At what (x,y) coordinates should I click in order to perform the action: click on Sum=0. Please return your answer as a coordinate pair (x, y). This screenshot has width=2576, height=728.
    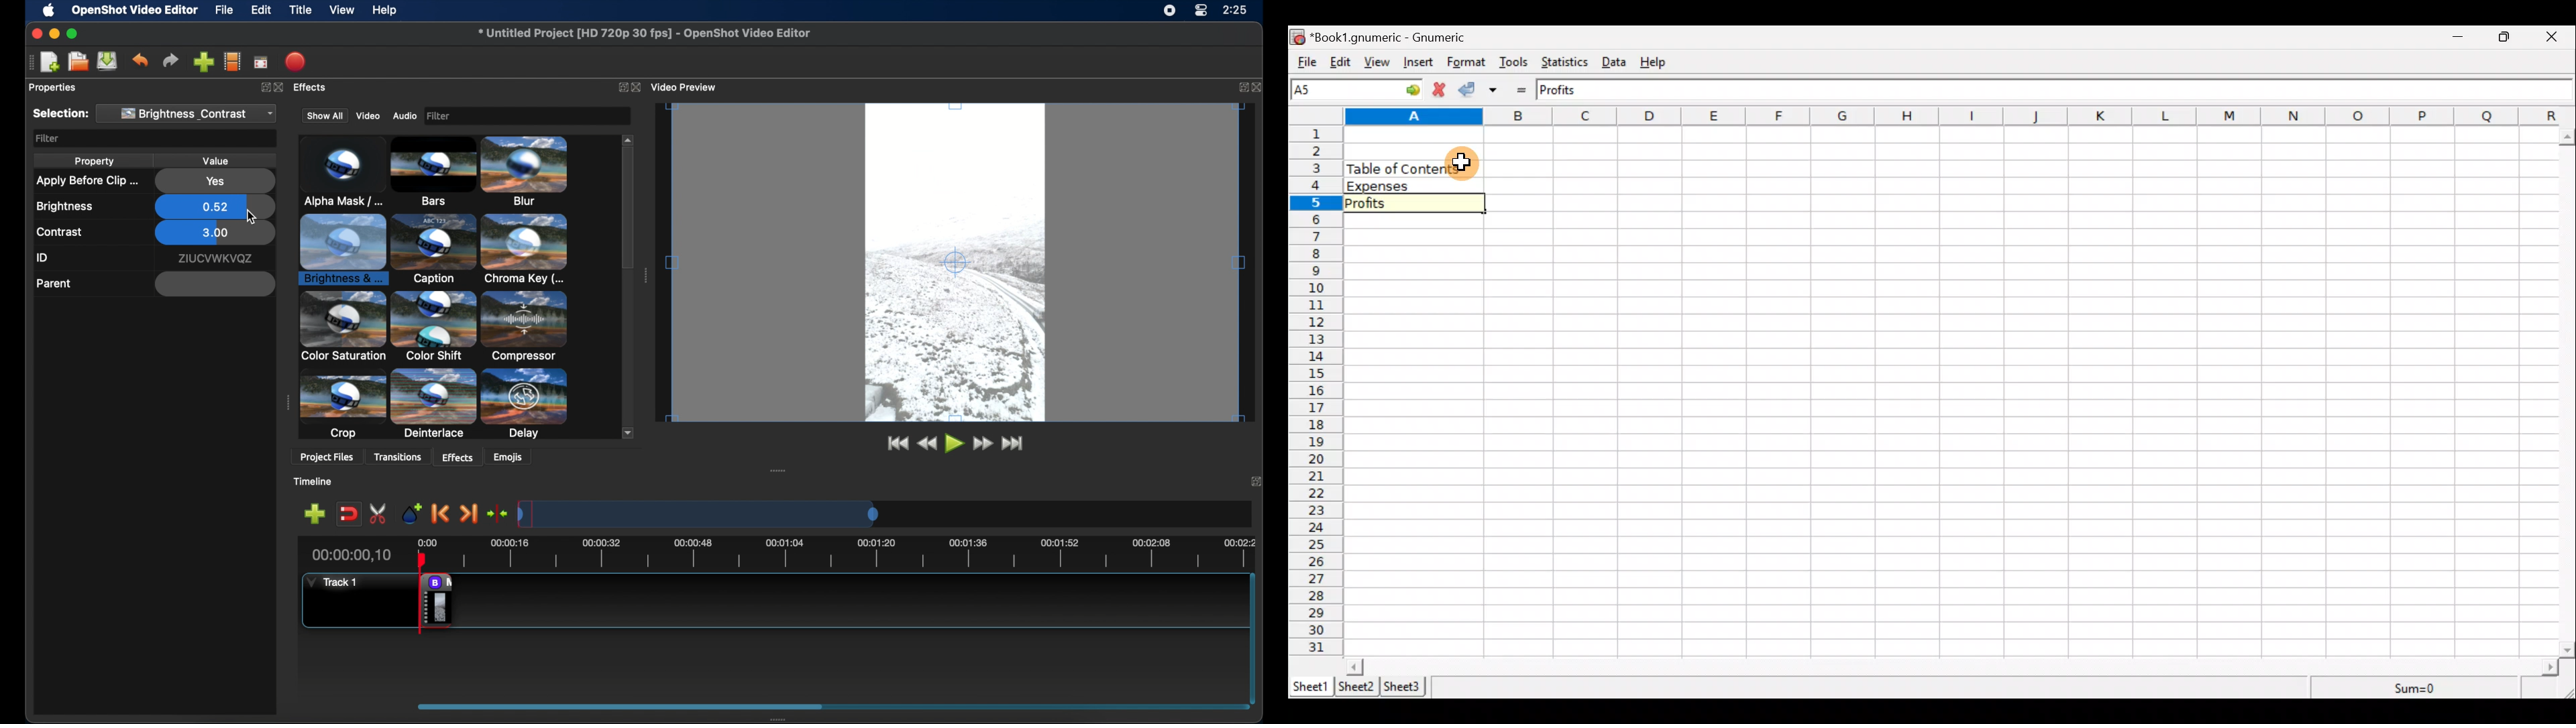
    Looking at the image, I should click on (2416, 690).